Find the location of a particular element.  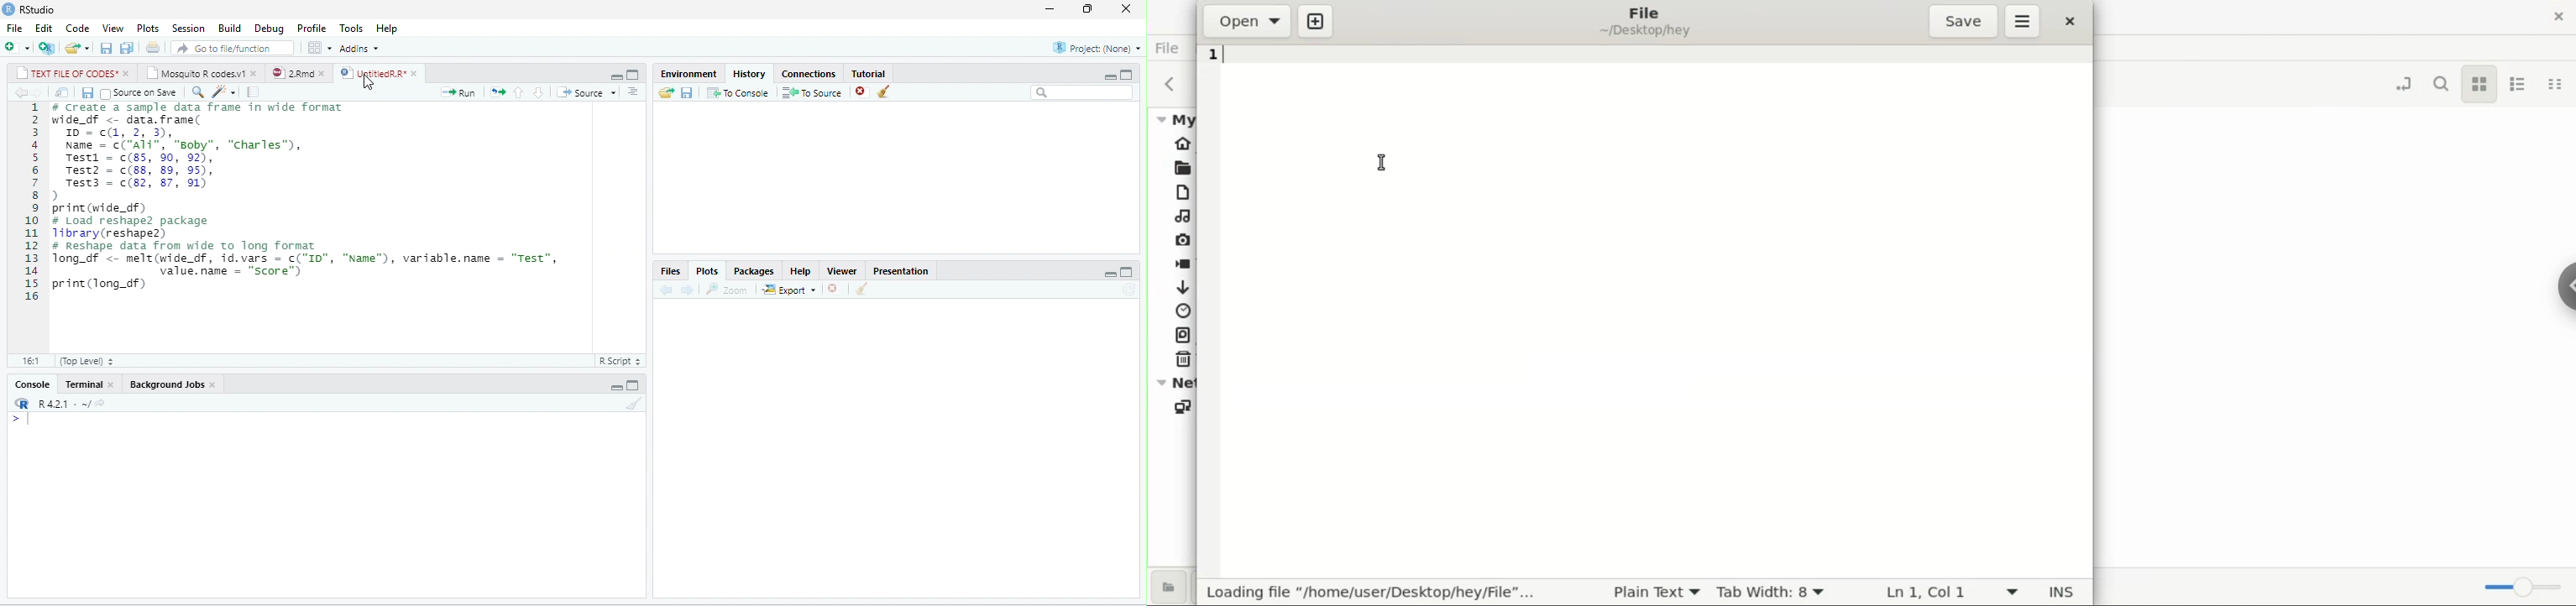

save is located at coordinates (107, 48).